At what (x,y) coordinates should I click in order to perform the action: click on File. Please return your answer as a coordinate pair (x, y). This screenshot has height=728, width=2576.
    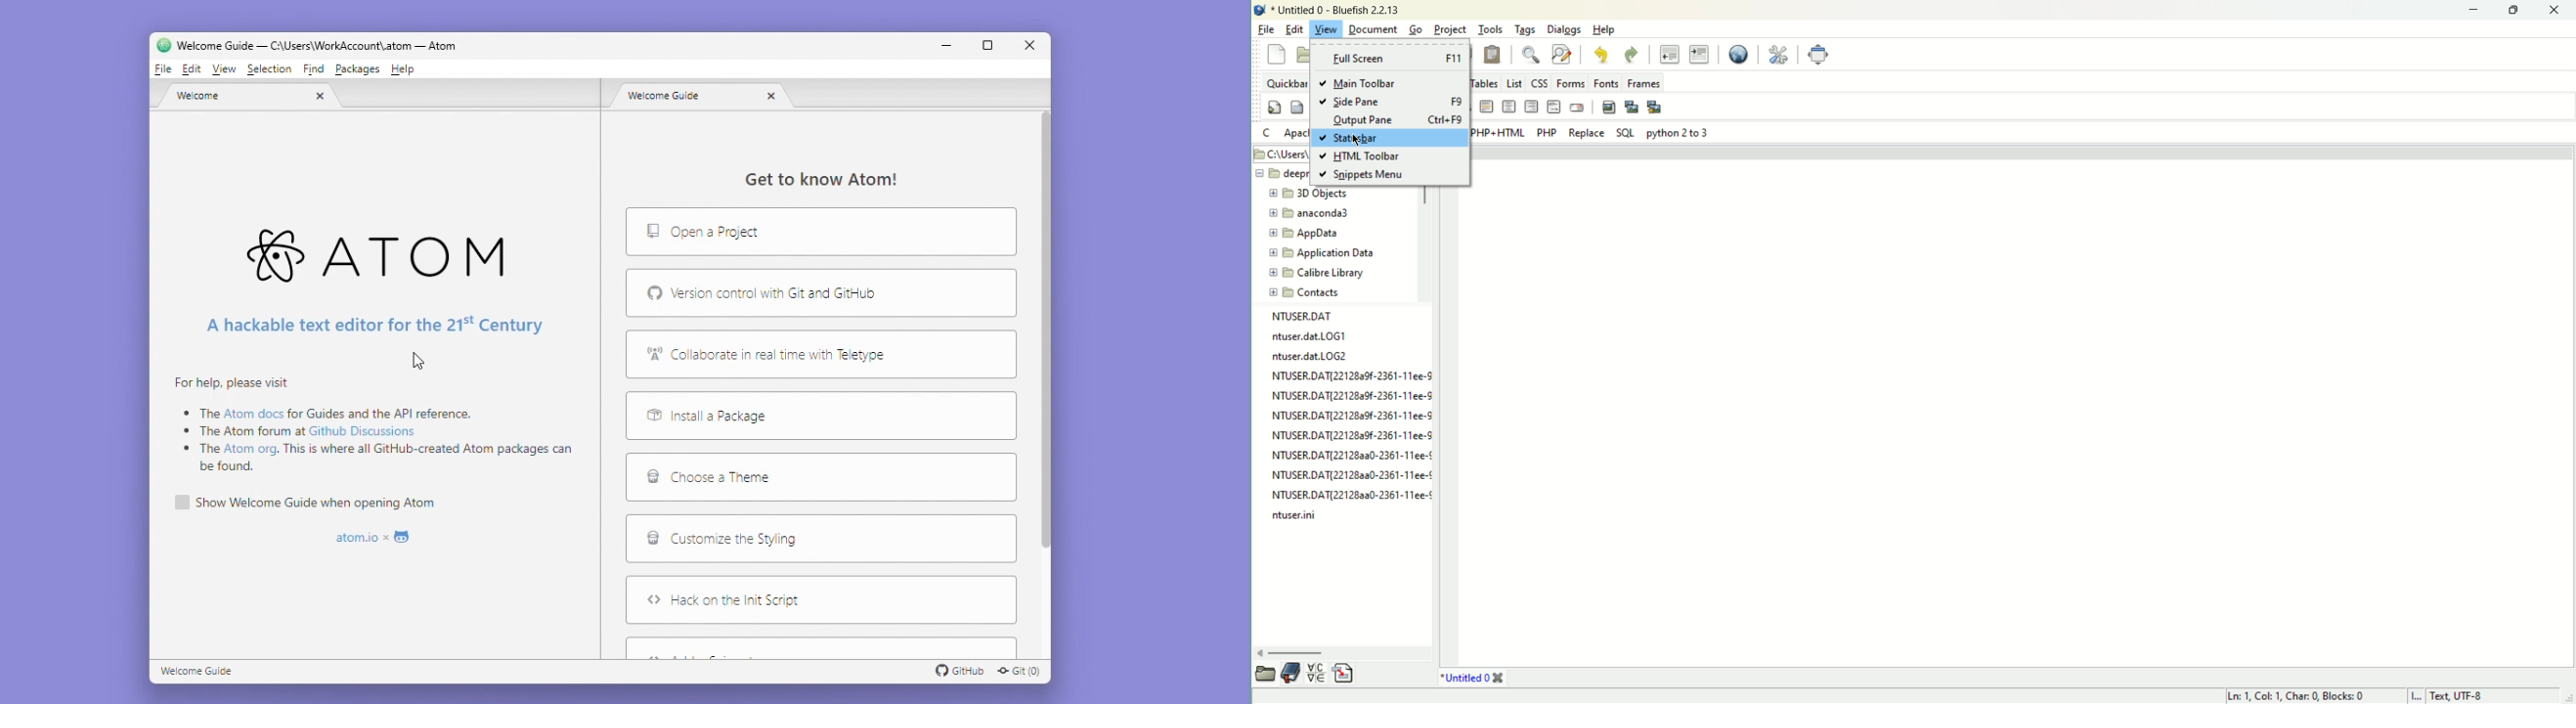
    Looking at the image, I should click on (164, 71).